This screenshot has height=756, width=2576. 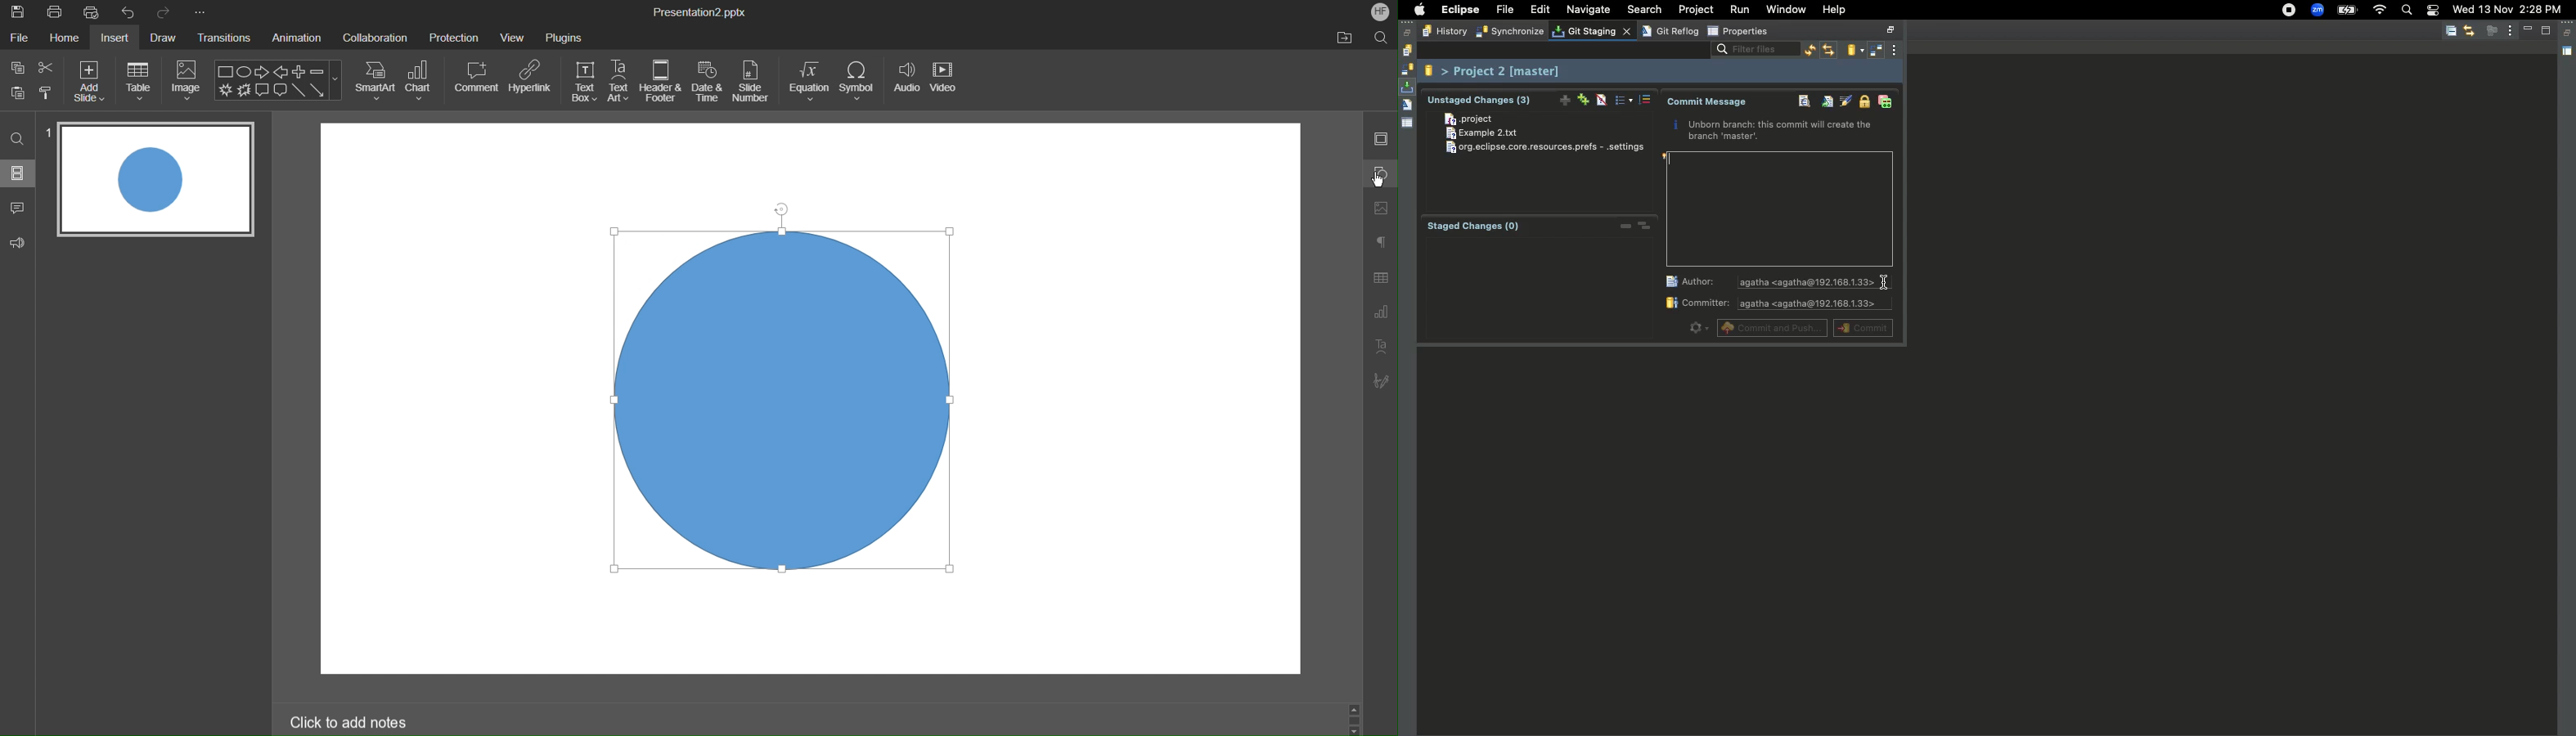 What do you see at coordinates (1459, 10) in the screenshot?
I see `Eclipse` at bounding box center [1459, 10].